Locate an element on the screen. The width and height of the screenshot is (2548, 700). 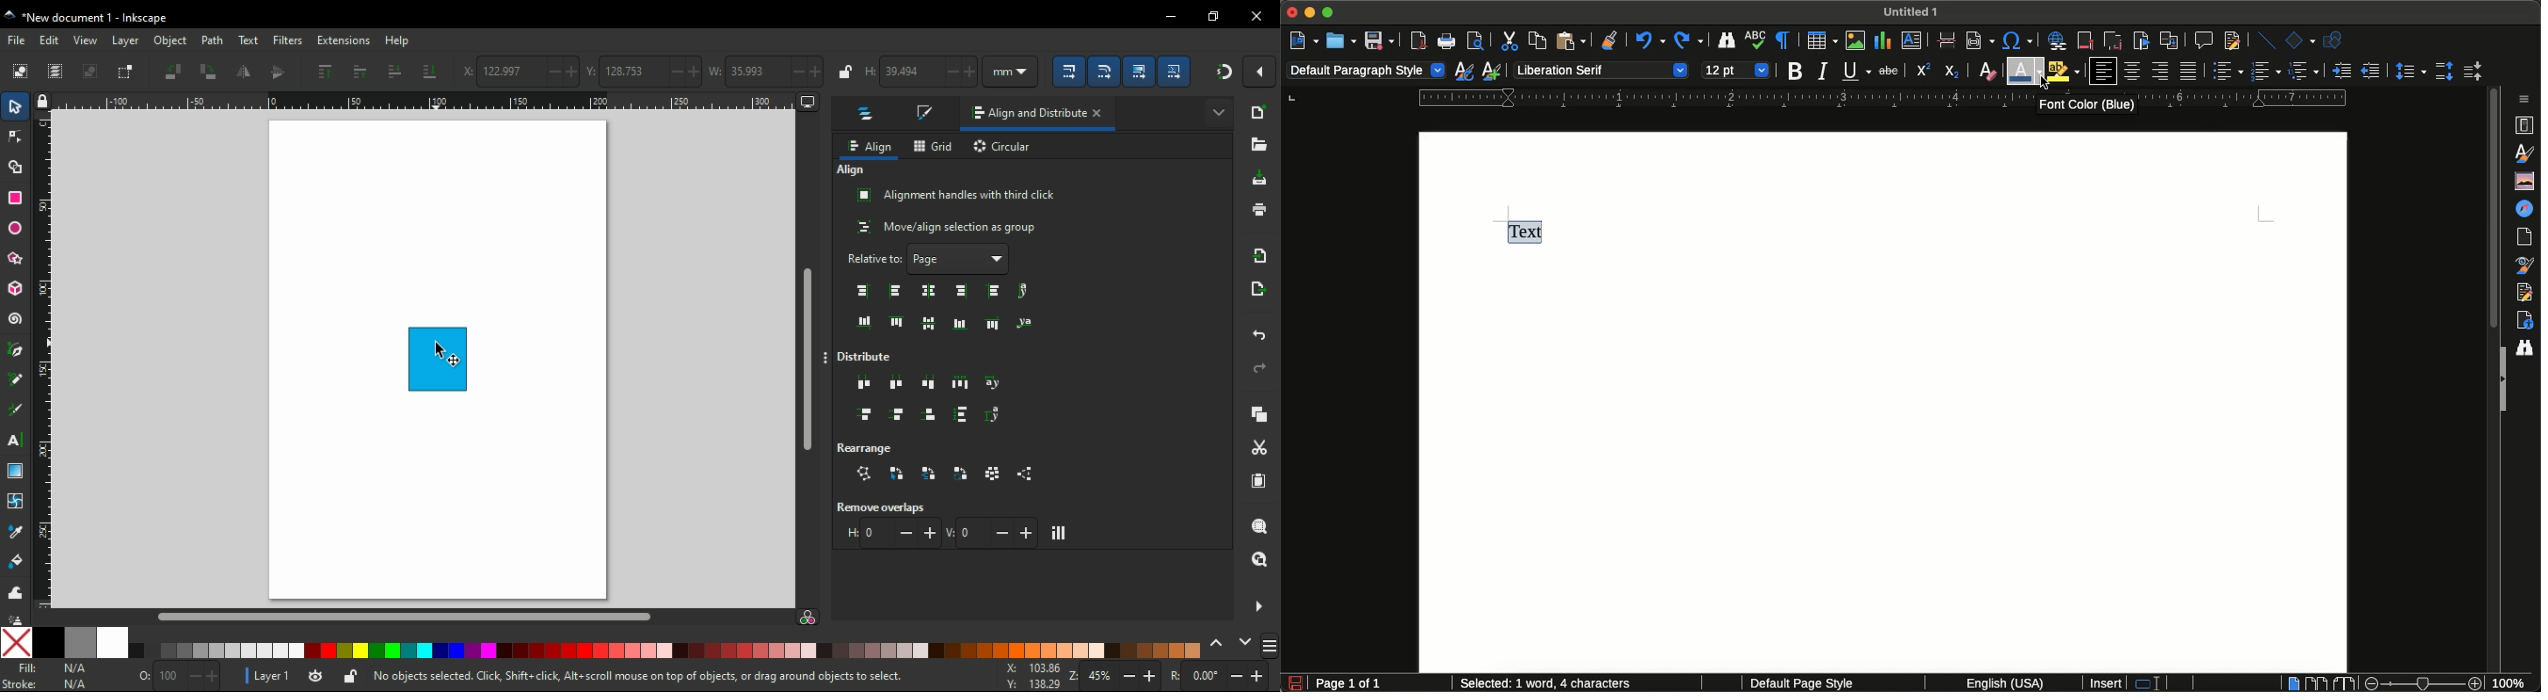
distribute horizontally with even spacing between left edges is located at coordinates (863, 384).